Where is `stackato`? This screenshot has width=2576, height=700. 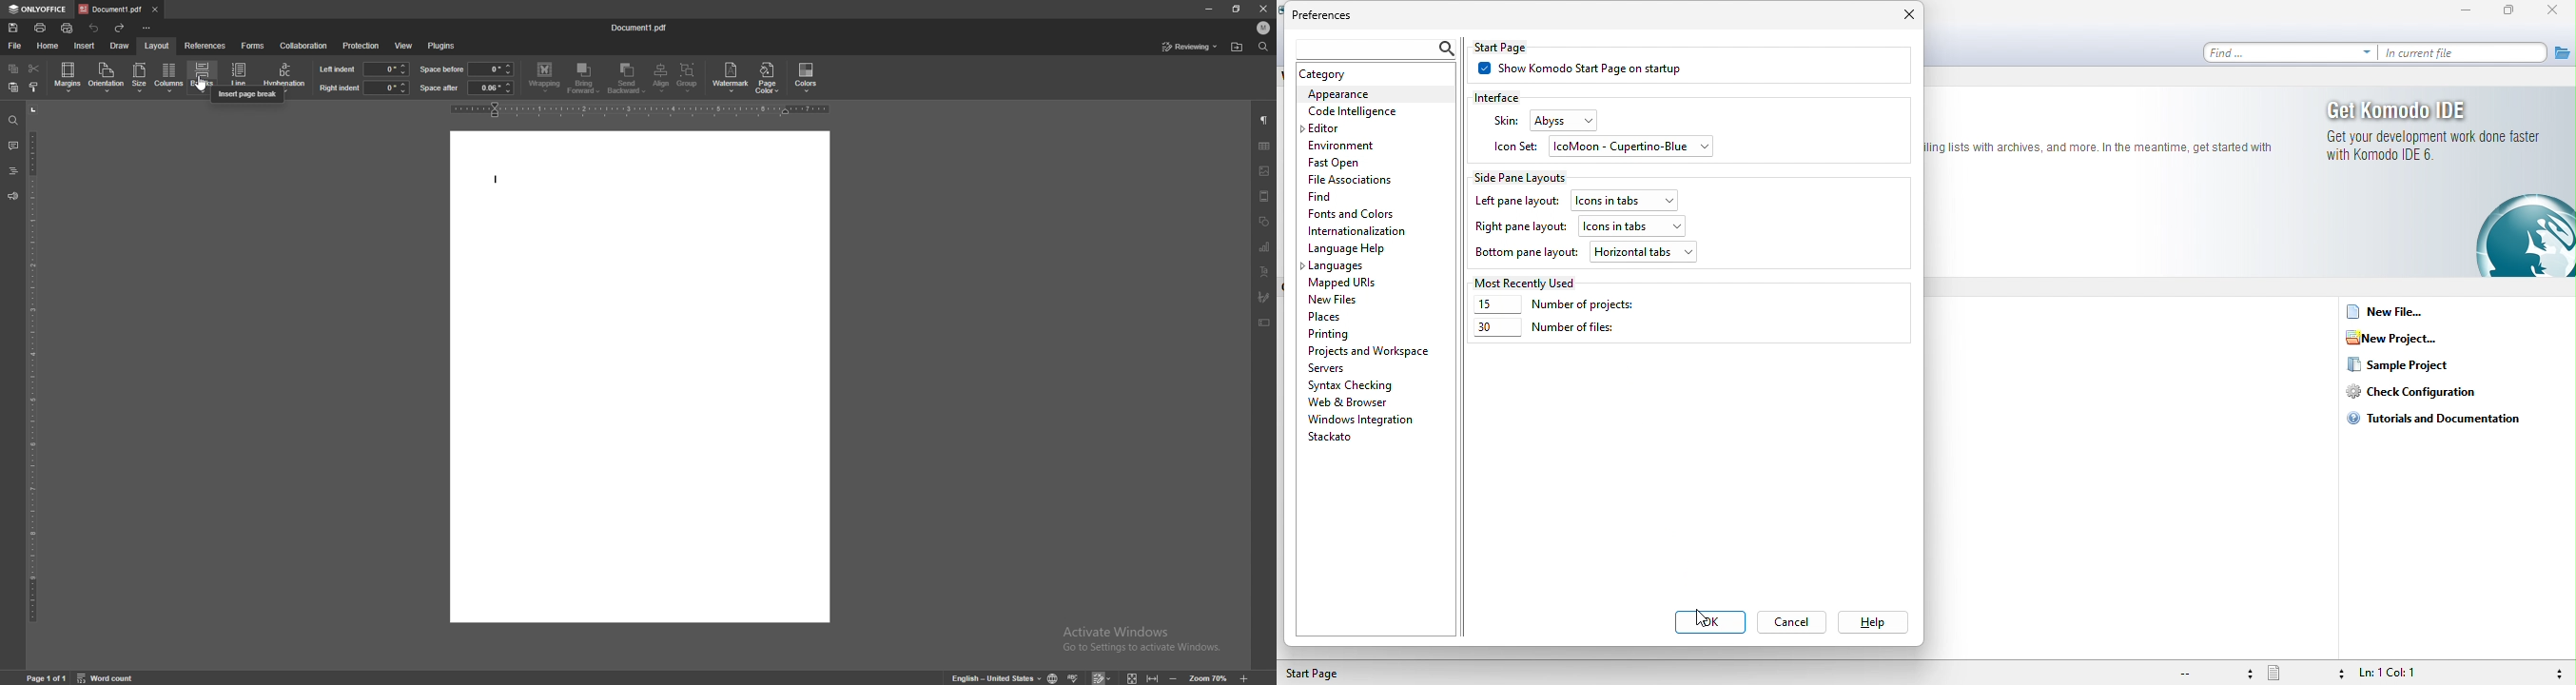
stackato is located at coordinates (1336, 439).